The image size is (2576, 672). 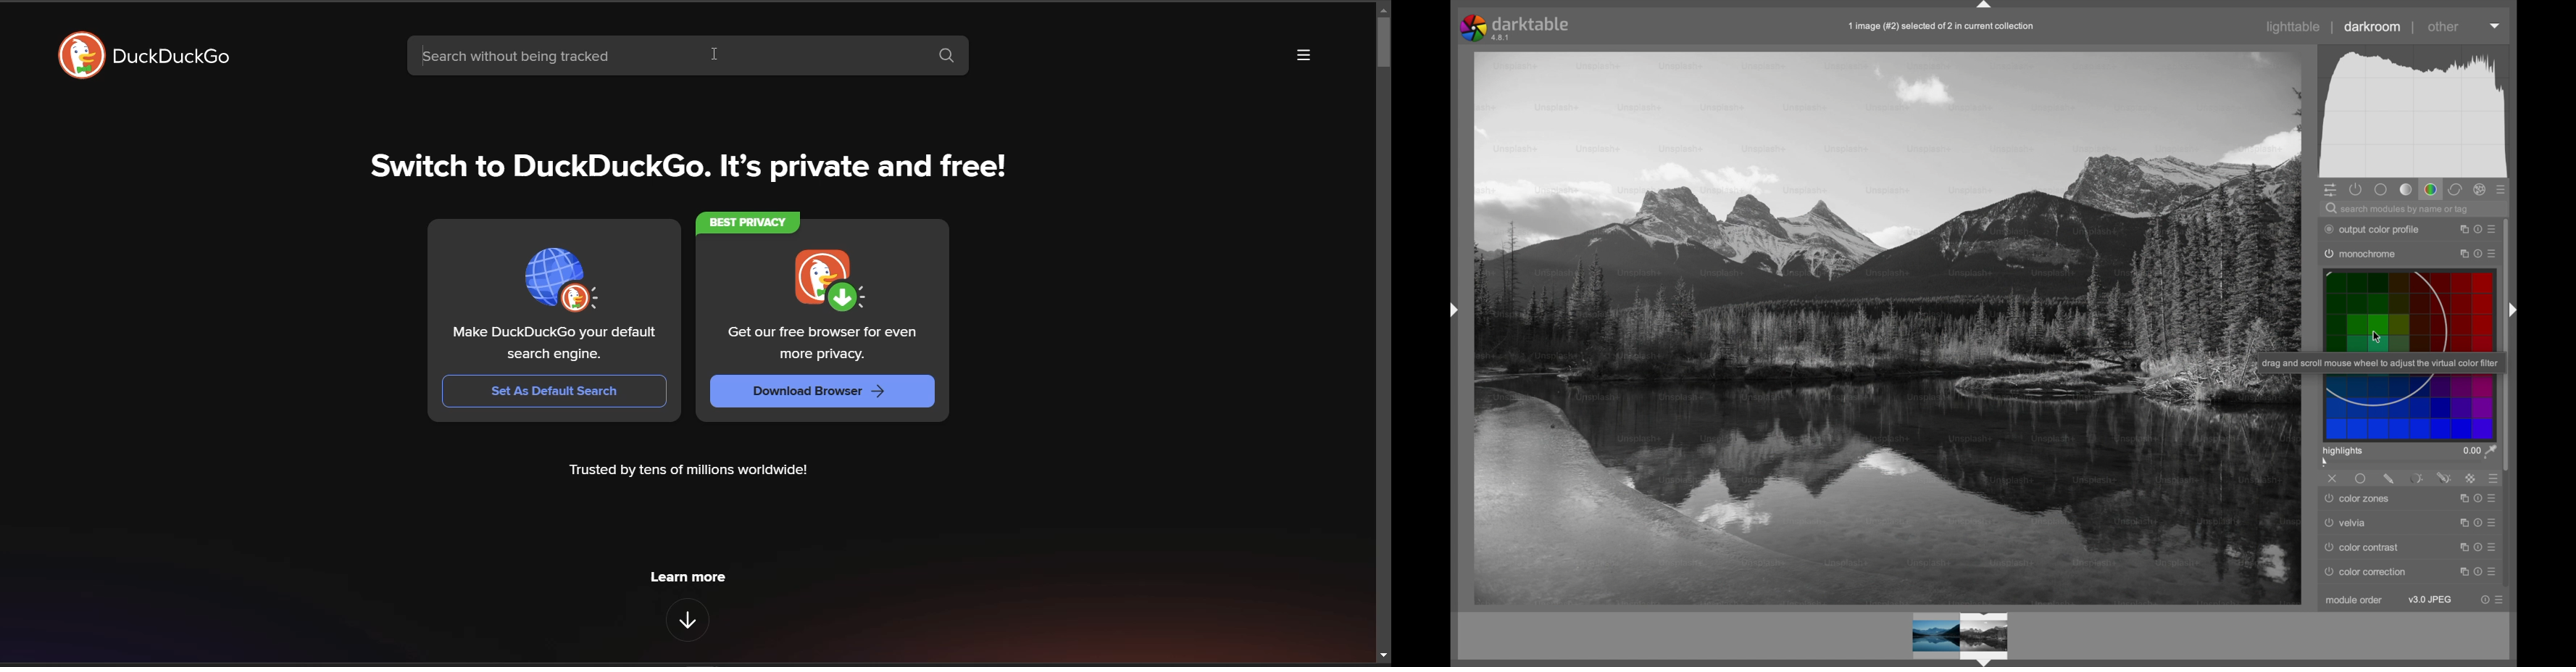 What do you see at coordinates (2496, 25) in the screenshot?
I see `dropdown menu ` at bounding box center [2496, 25].